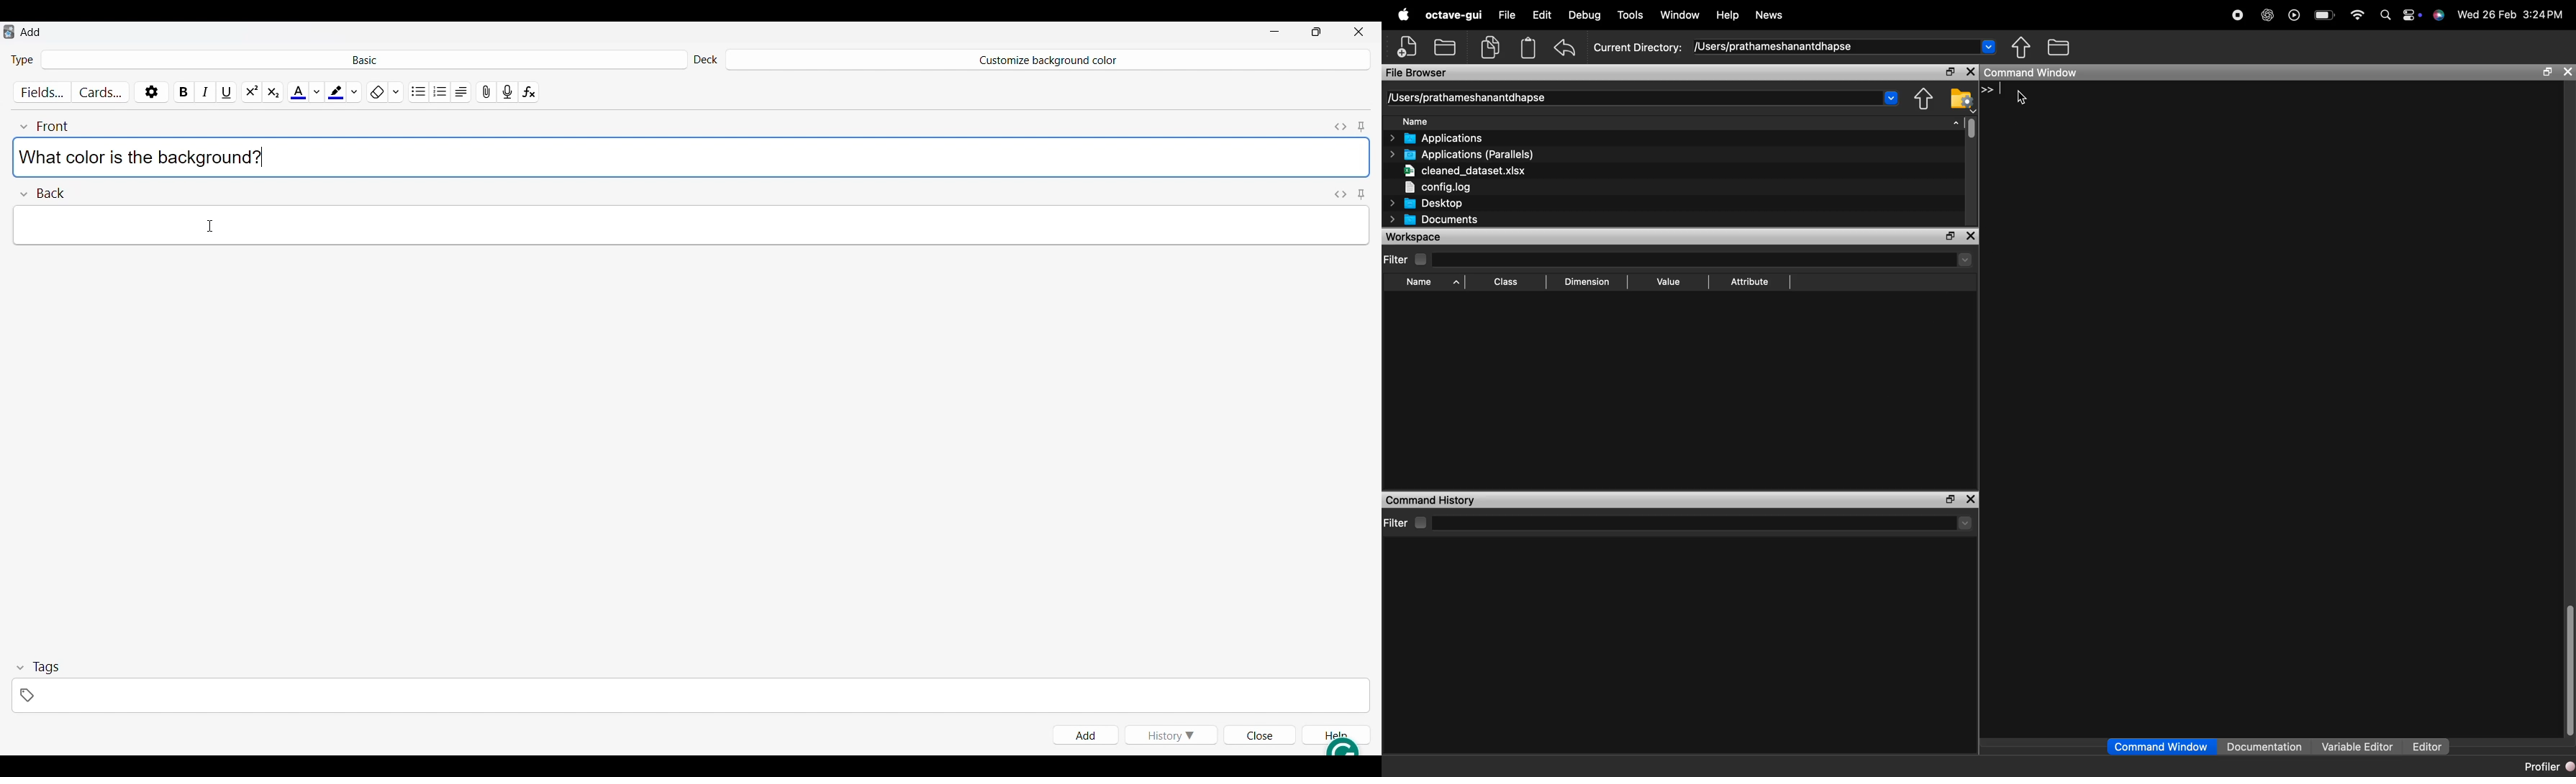  Describe the element at coordinates (396, 89) in the screenshot. I see `Formatting options` at that location.